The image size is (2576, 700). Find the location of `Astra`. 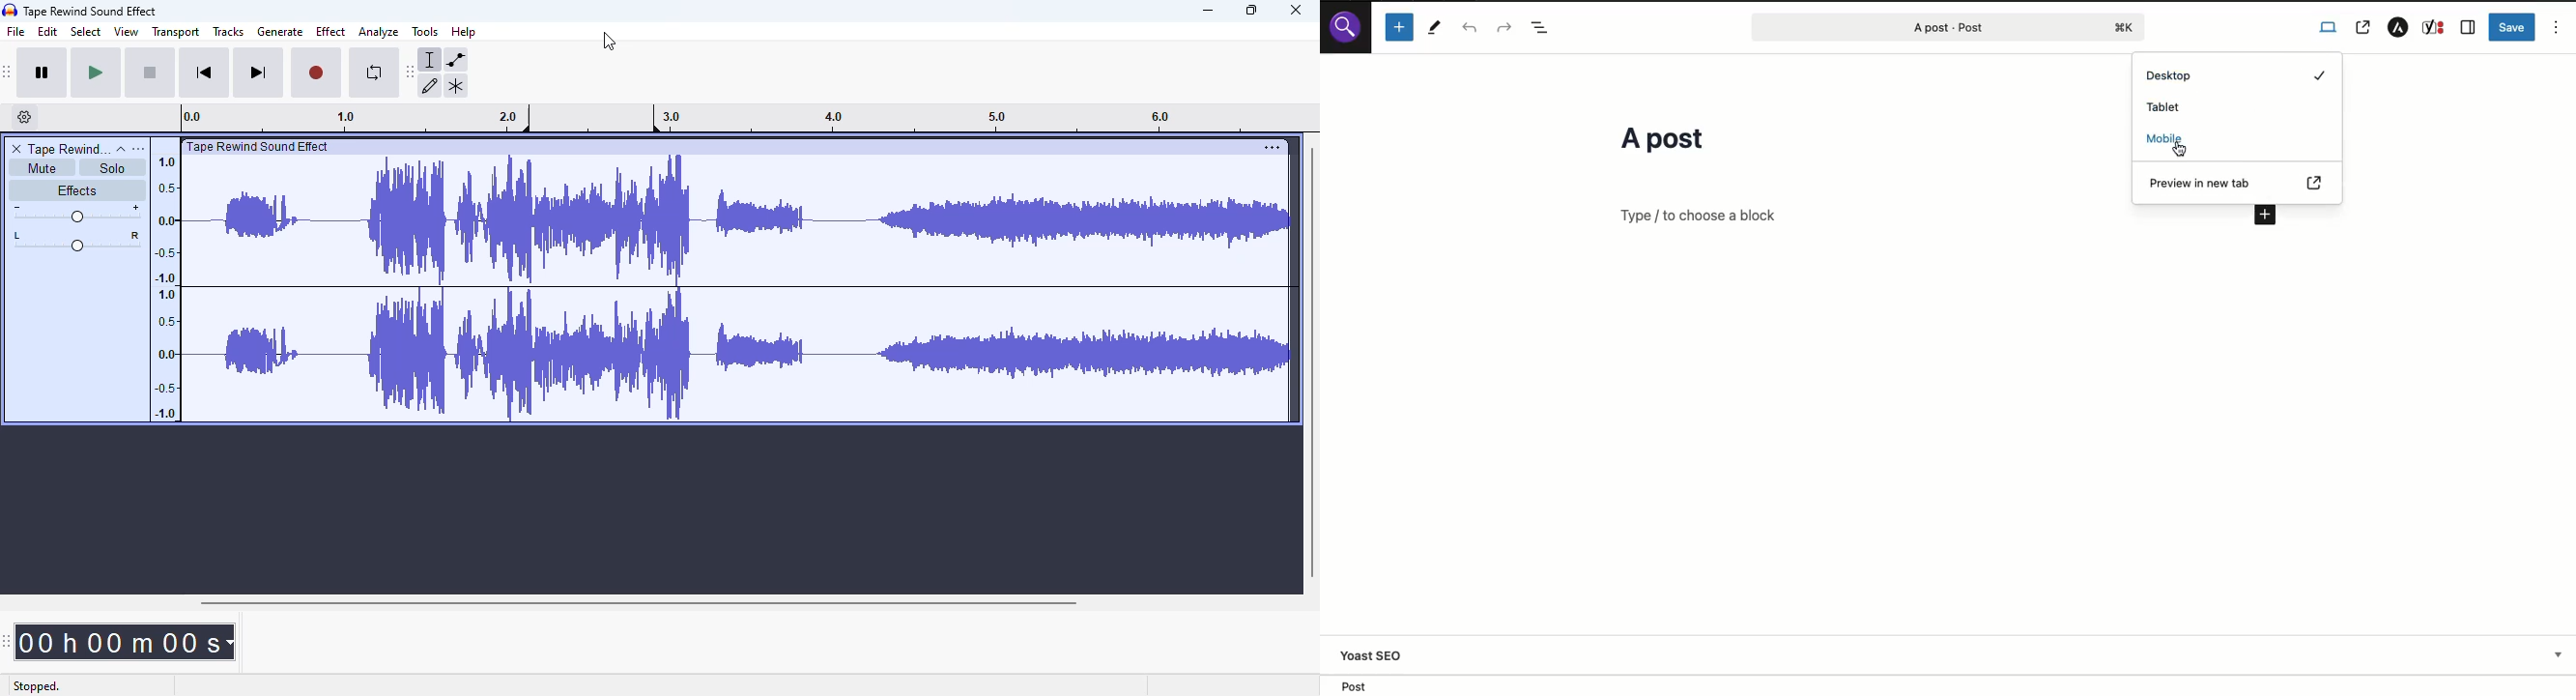

Astra is located at coordinates (2399, 26).